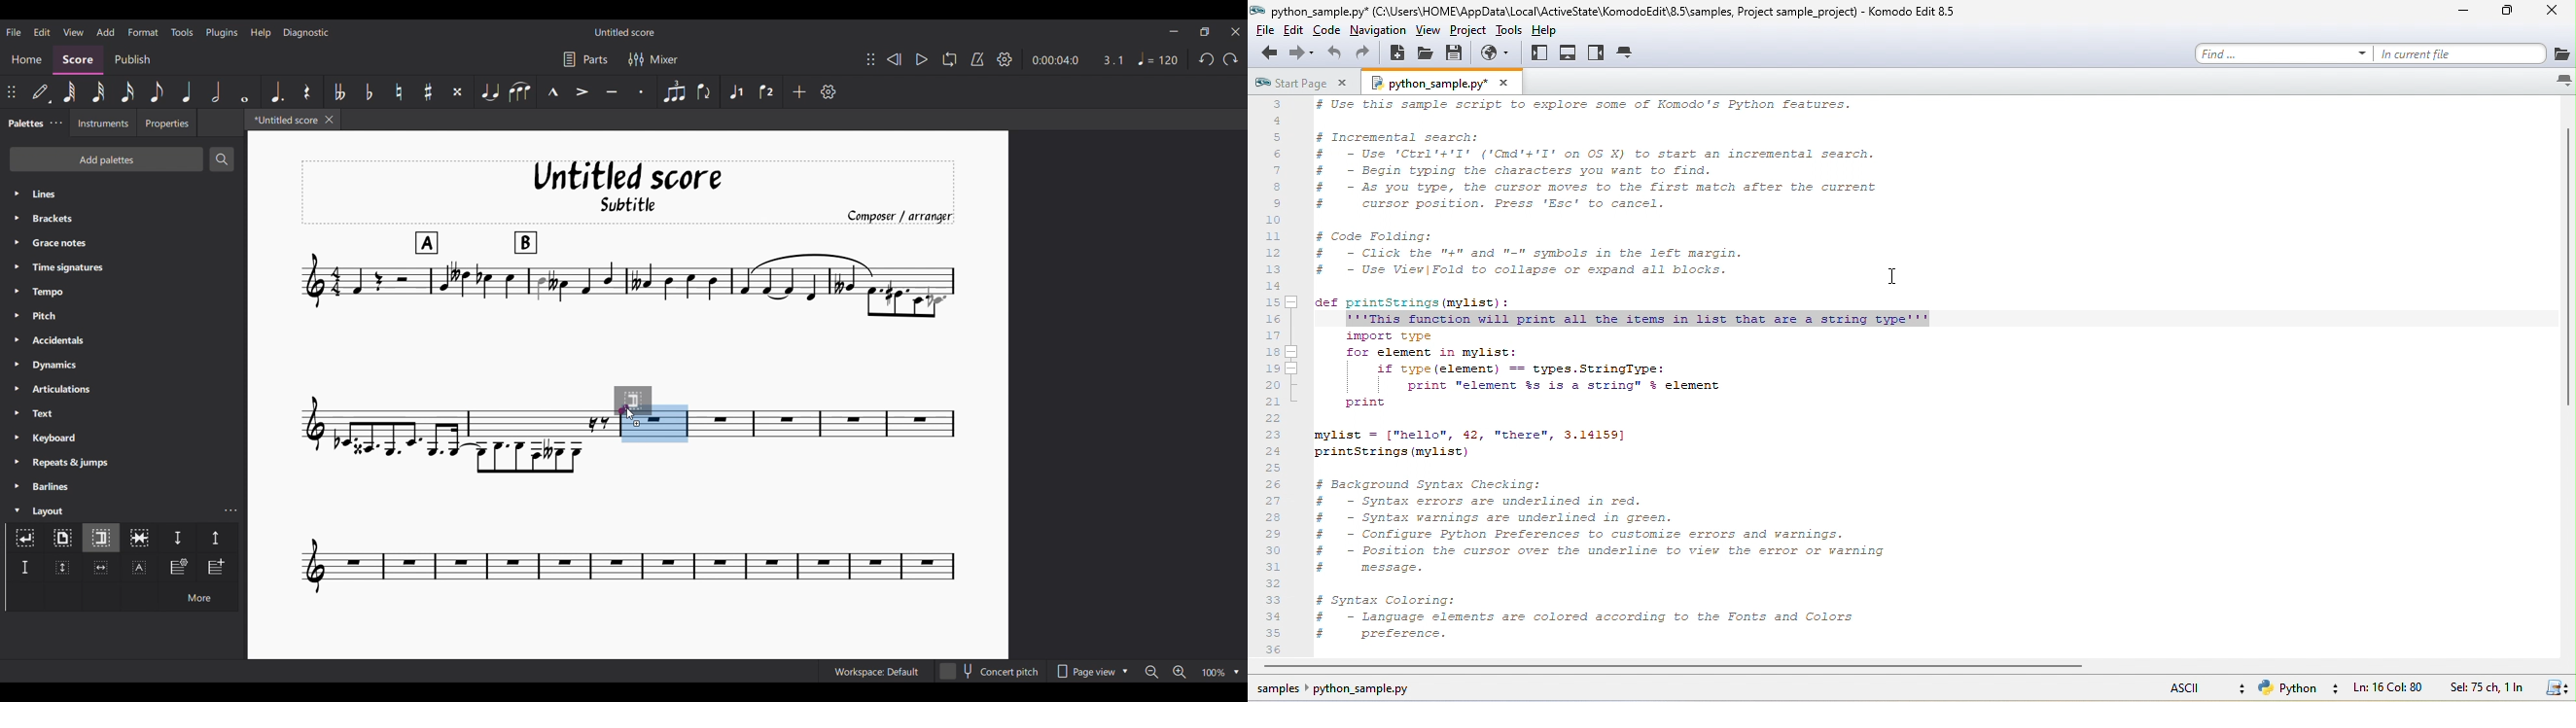  Describe the element at coordinates (139, 538) in the screenshot. I see `Keep measures on the same system` at that location.